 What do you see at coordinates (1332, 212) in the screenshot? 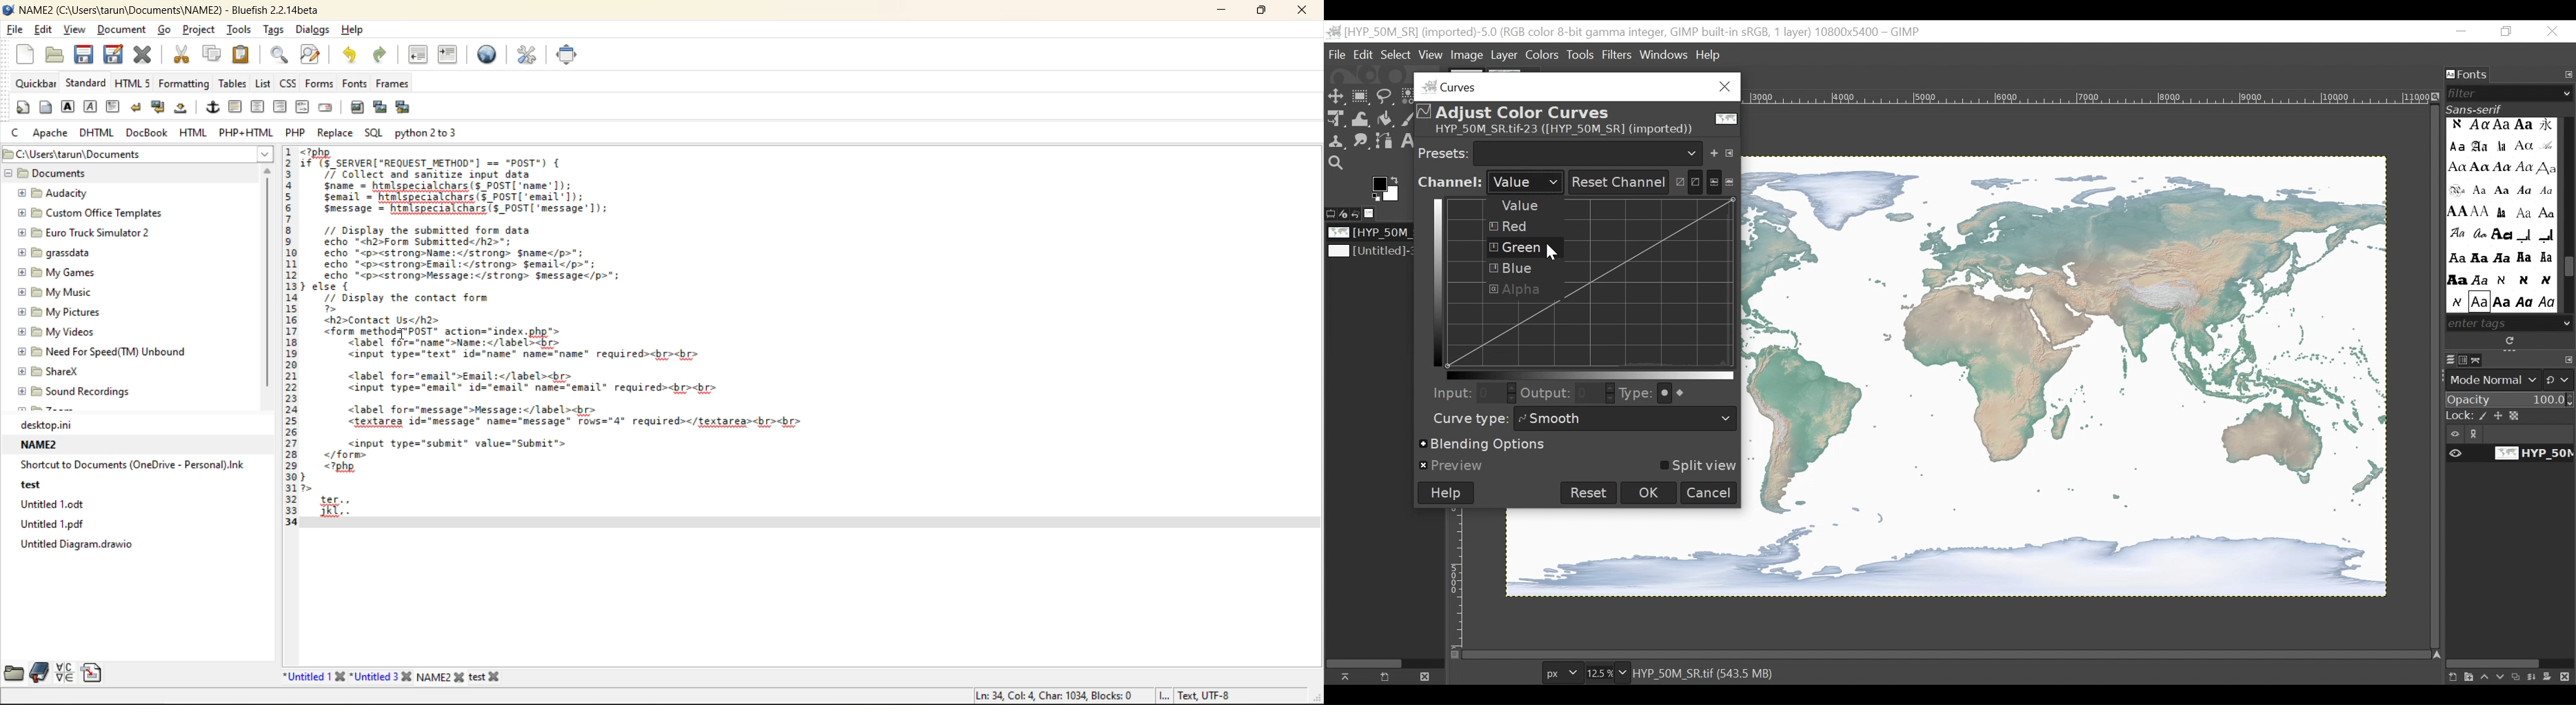
I see `Tool options` at bounding box center [1332, 212].